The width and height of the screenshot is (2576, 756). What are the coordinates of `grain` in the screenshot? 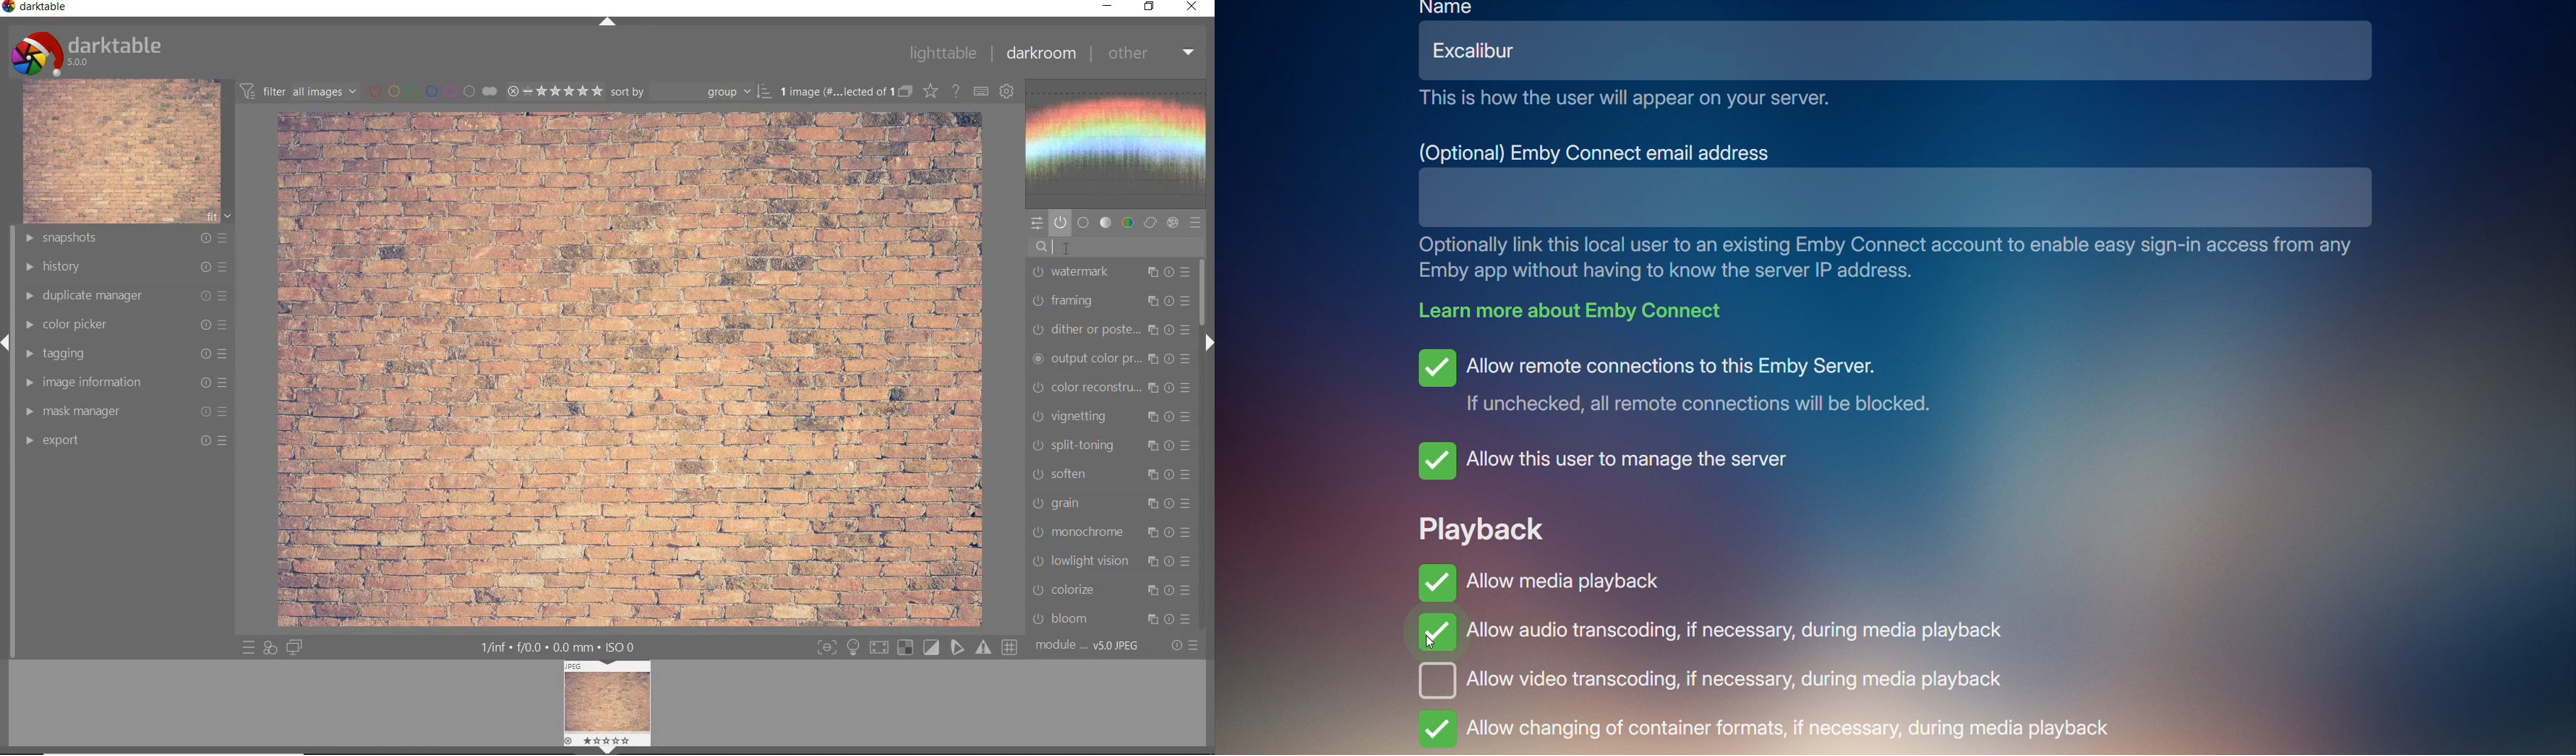 It's located at (1113, 506).